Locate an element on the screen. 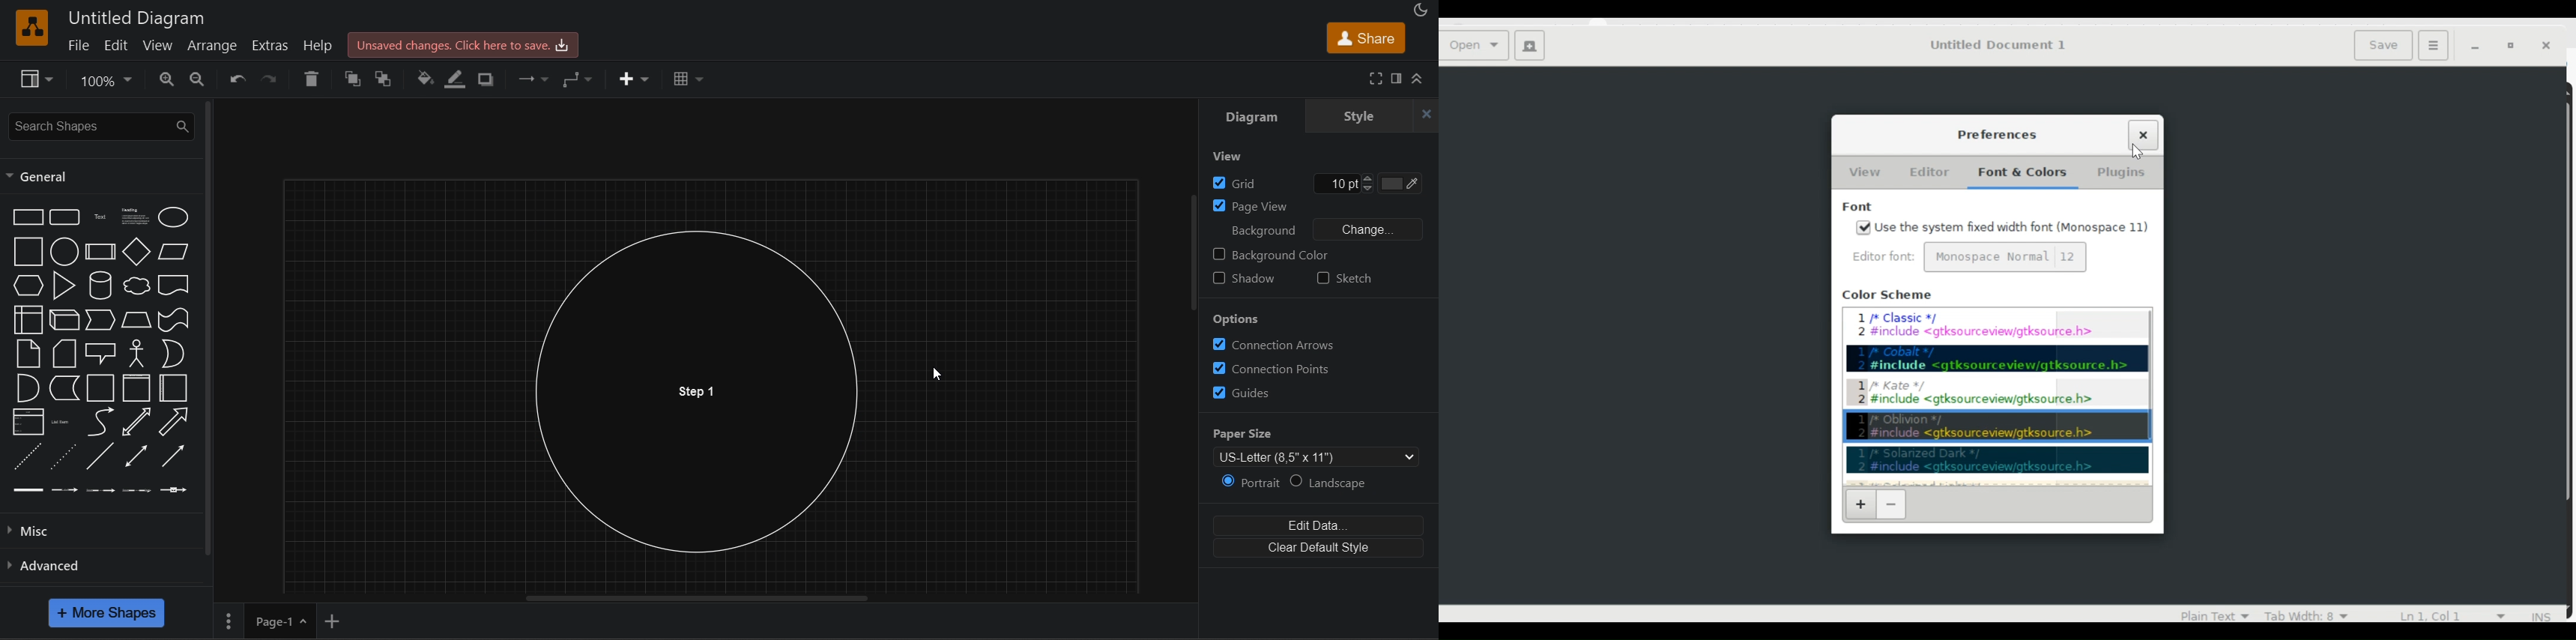 This screenshot has height=644, width=2576. vertical container is located at coordinates (139, 387).